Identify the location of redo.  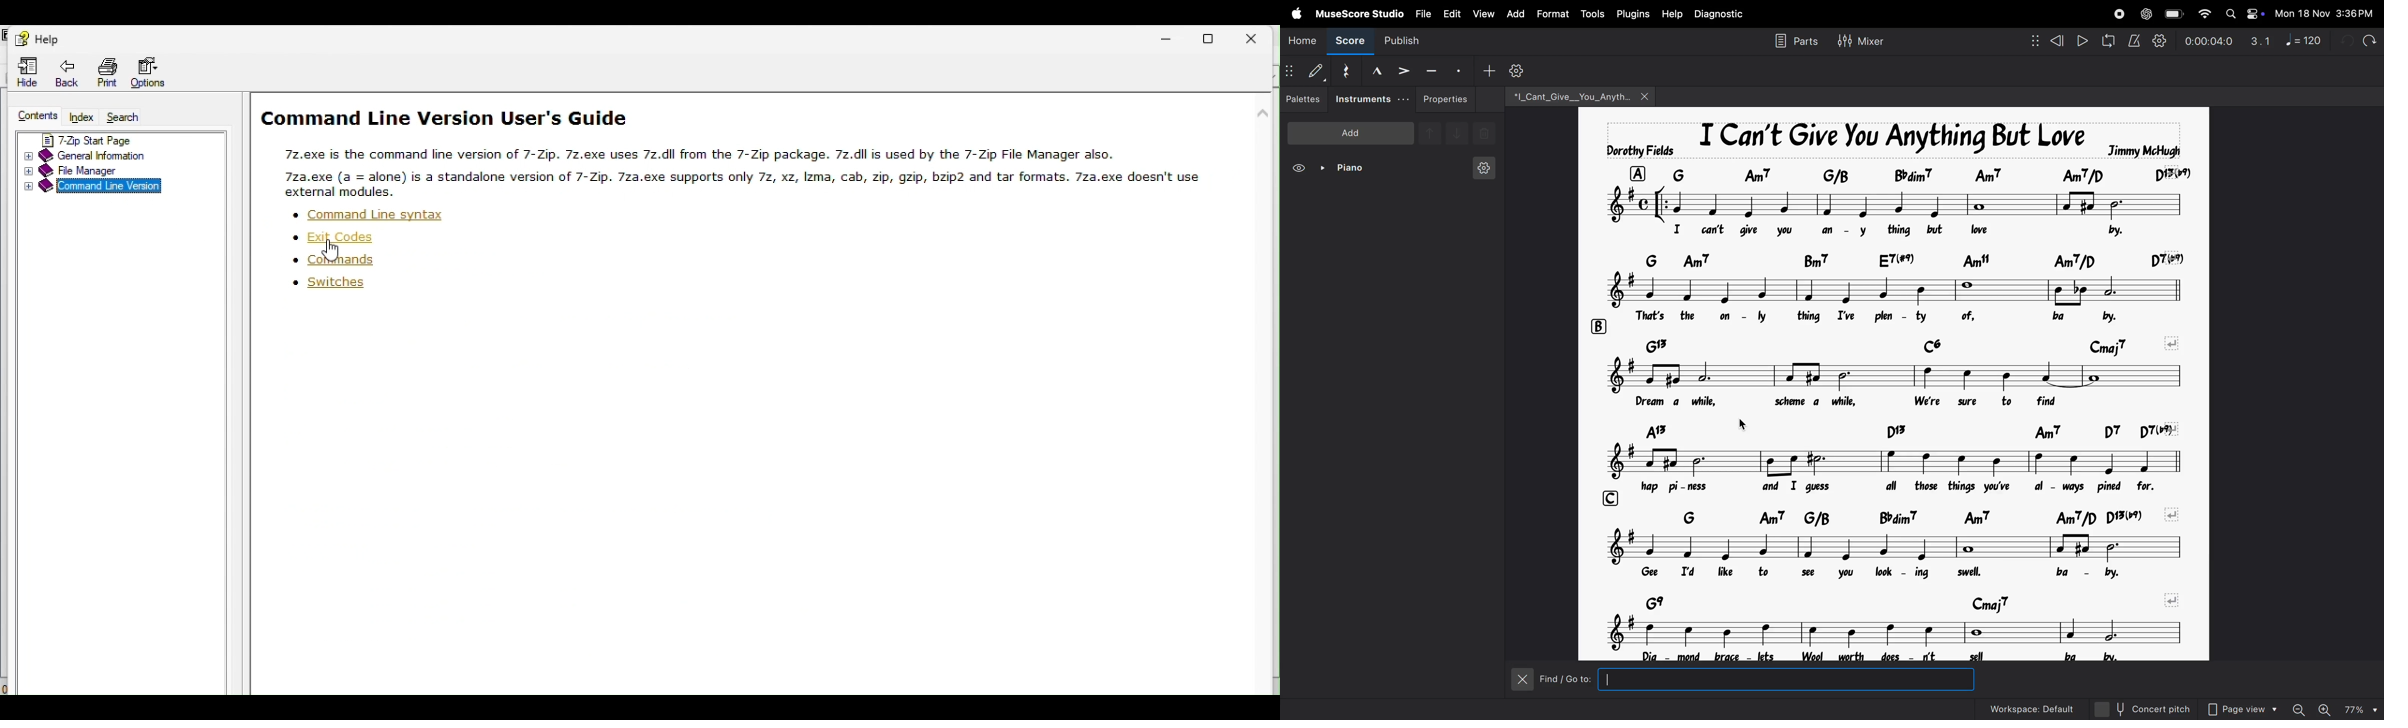
(2371, 39).